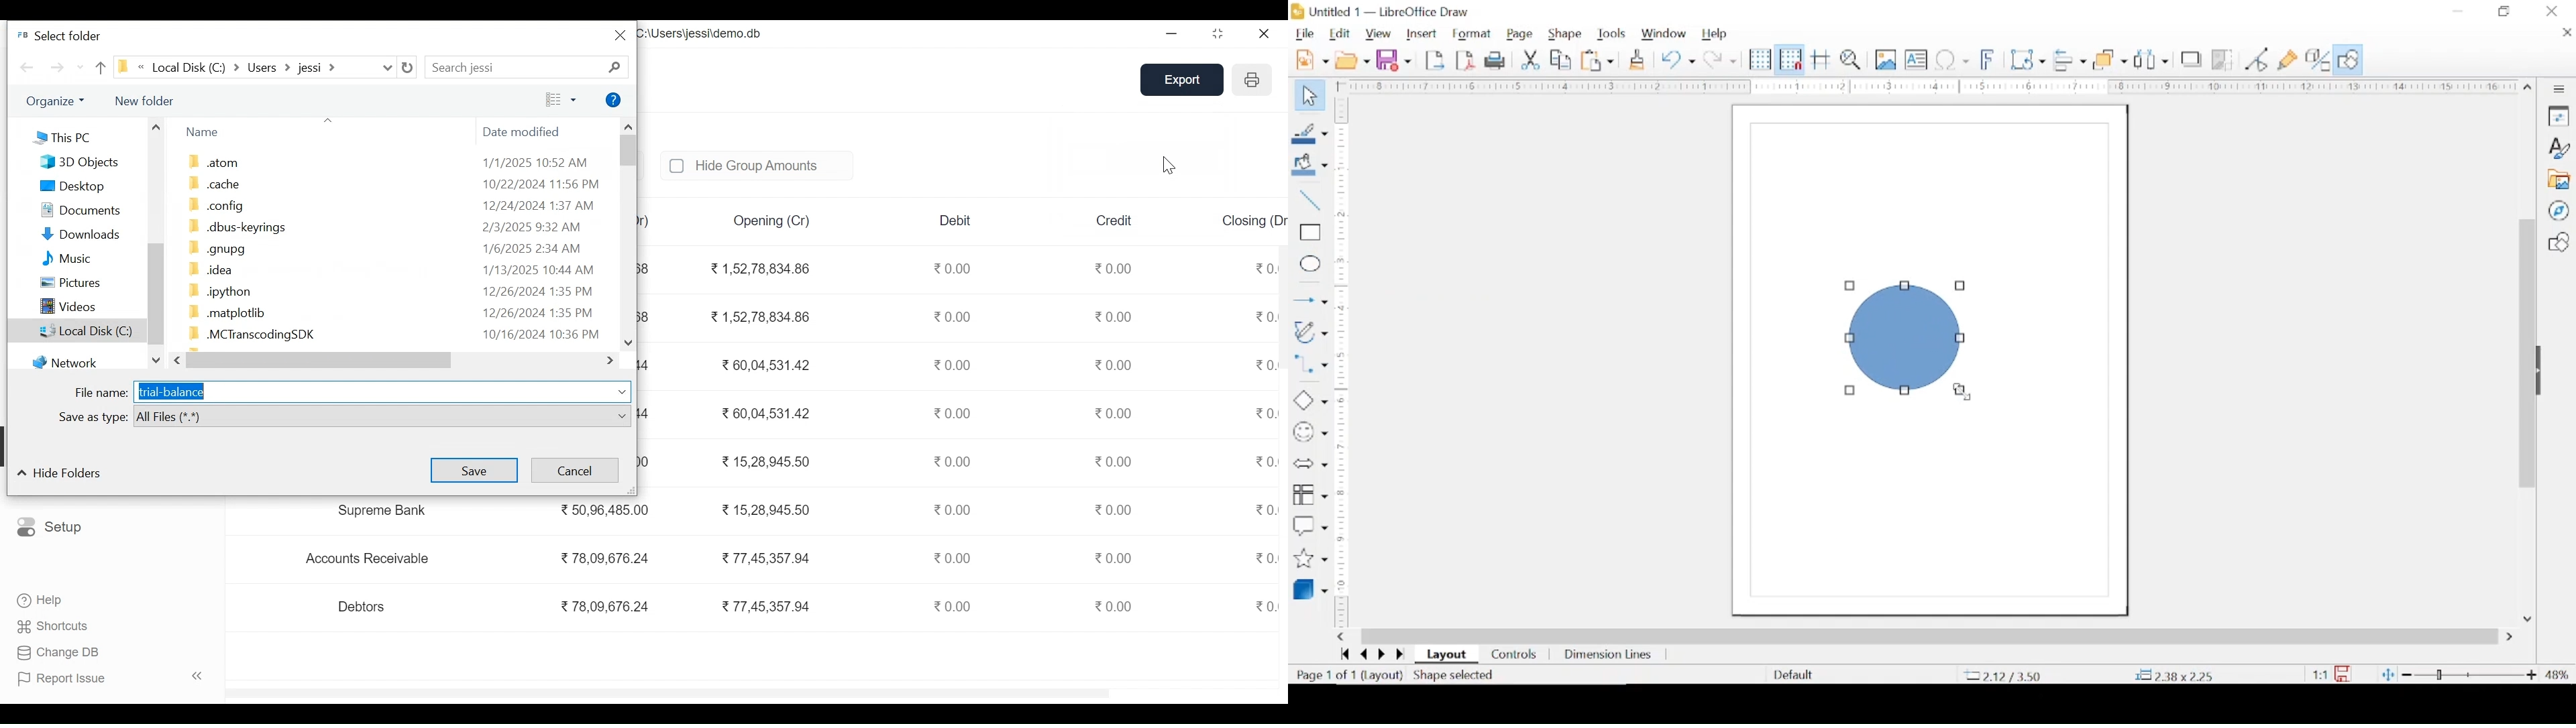 The width and height of the screenshot is (2576, 728). Describe the element at coordinates (1760, 60) in the screenshot. I see `display grid` at that location.